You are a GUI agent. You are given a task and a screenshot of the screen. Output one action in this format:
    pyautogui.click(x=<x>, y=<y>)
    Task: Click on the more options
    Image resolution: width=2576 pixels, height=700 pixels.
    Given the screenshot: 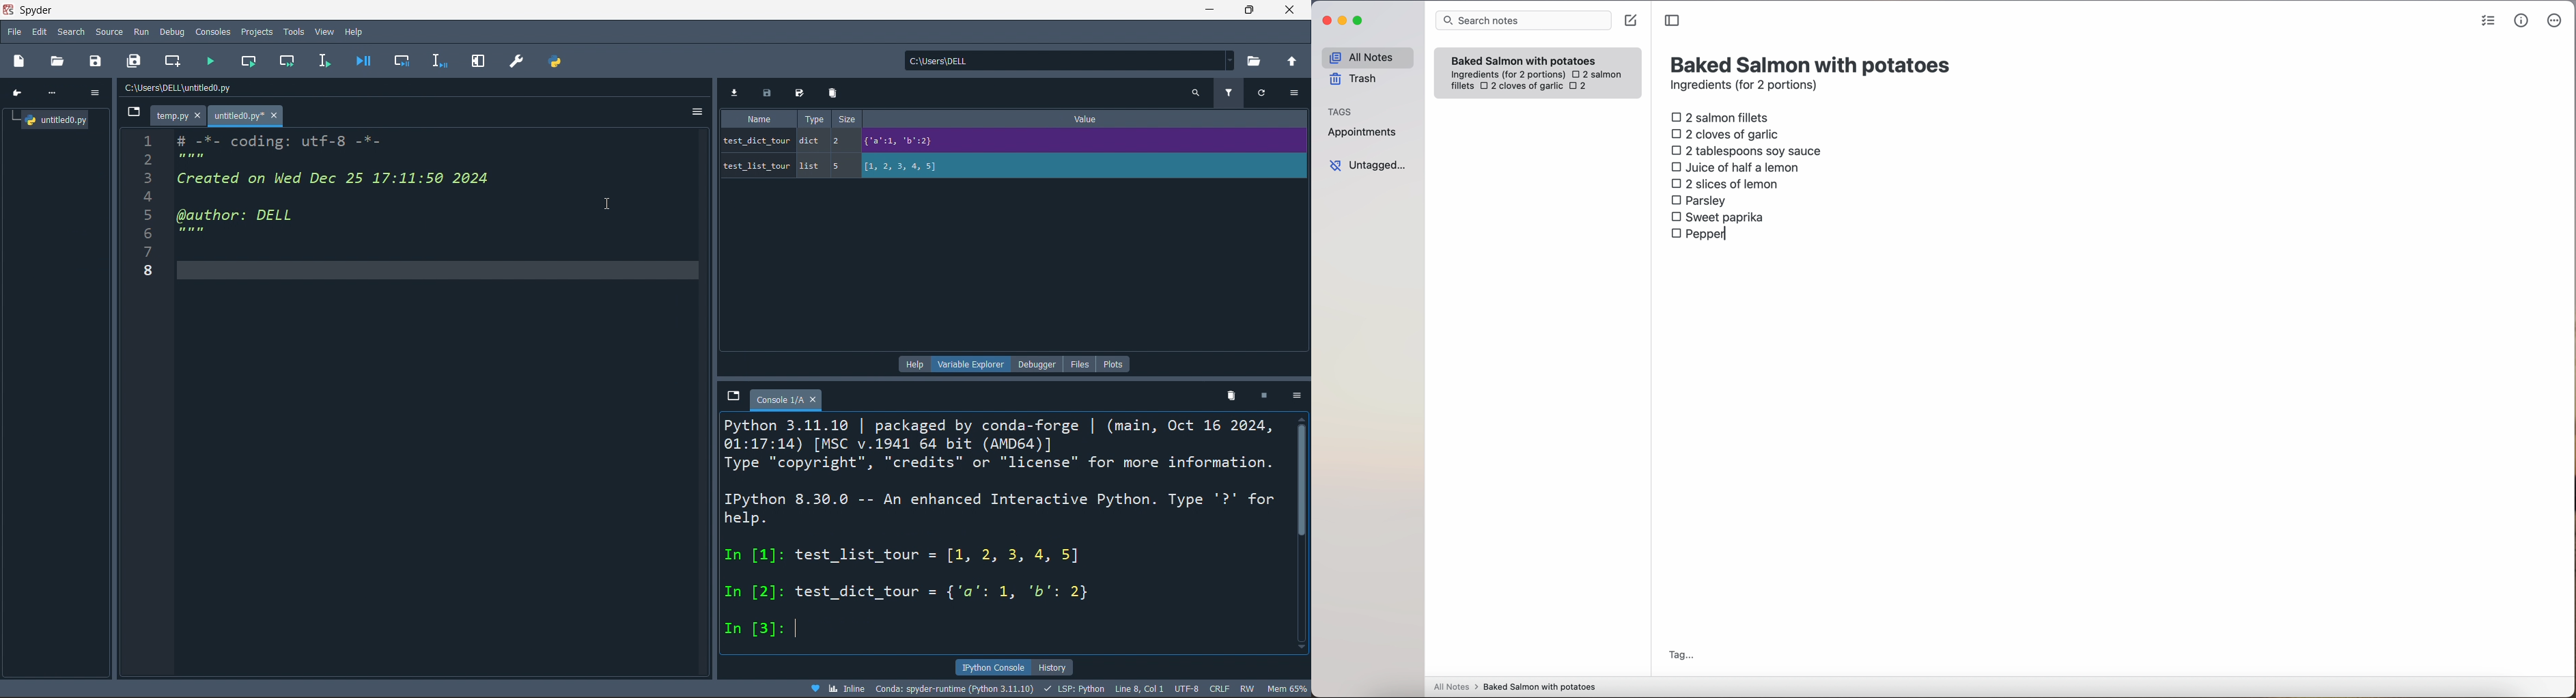 What is the action you would take?
    pyautogui.click(x=1293, y=94)
    